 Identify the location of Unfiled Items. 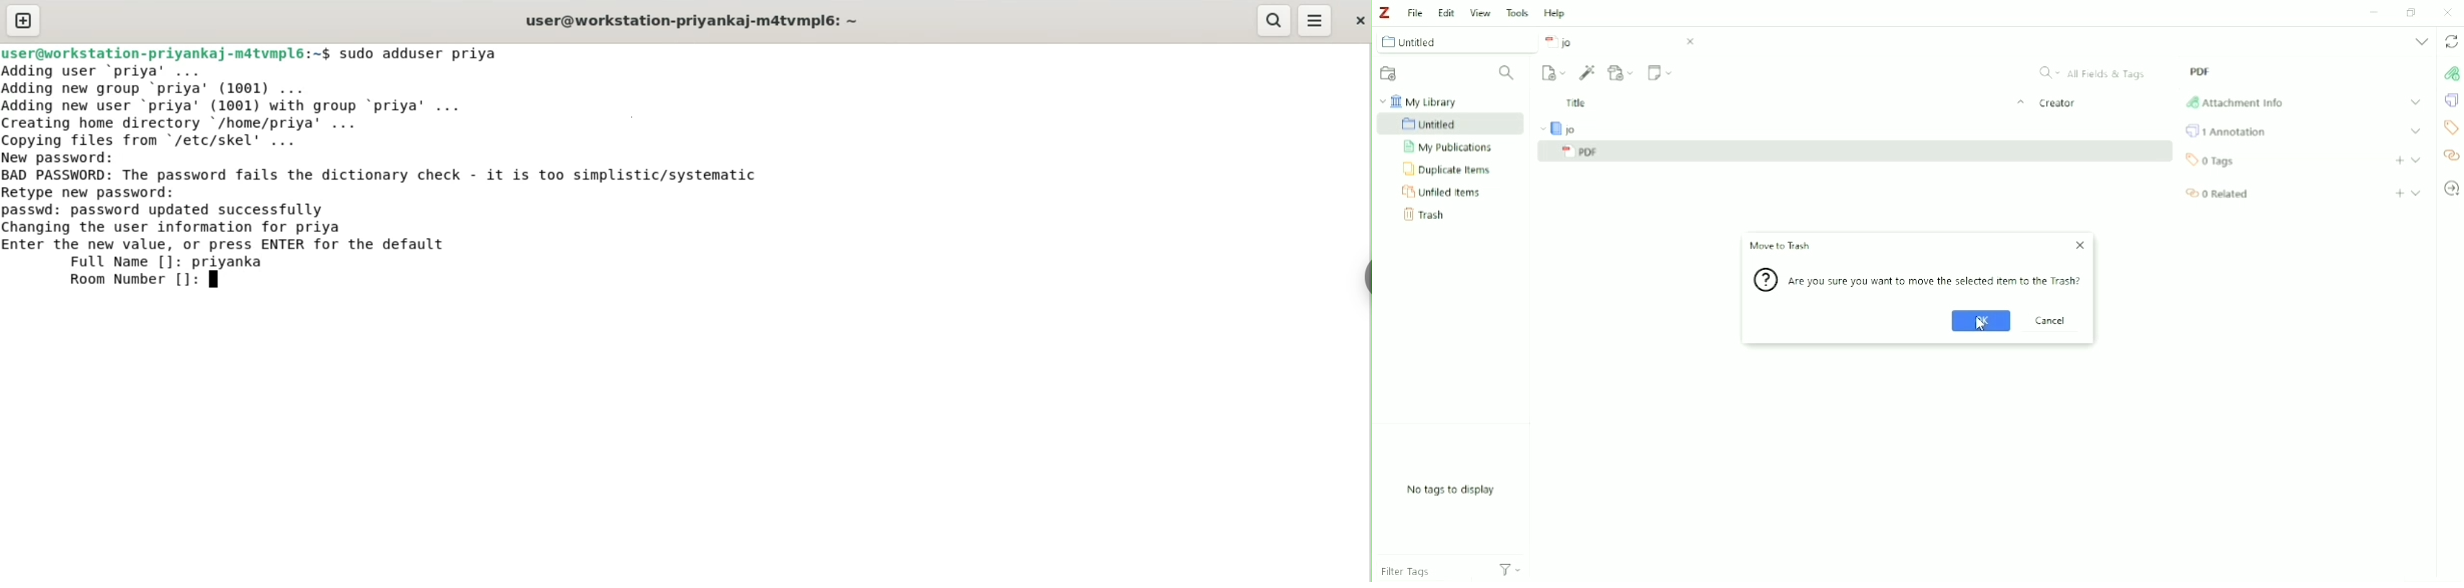
(1441, 192).